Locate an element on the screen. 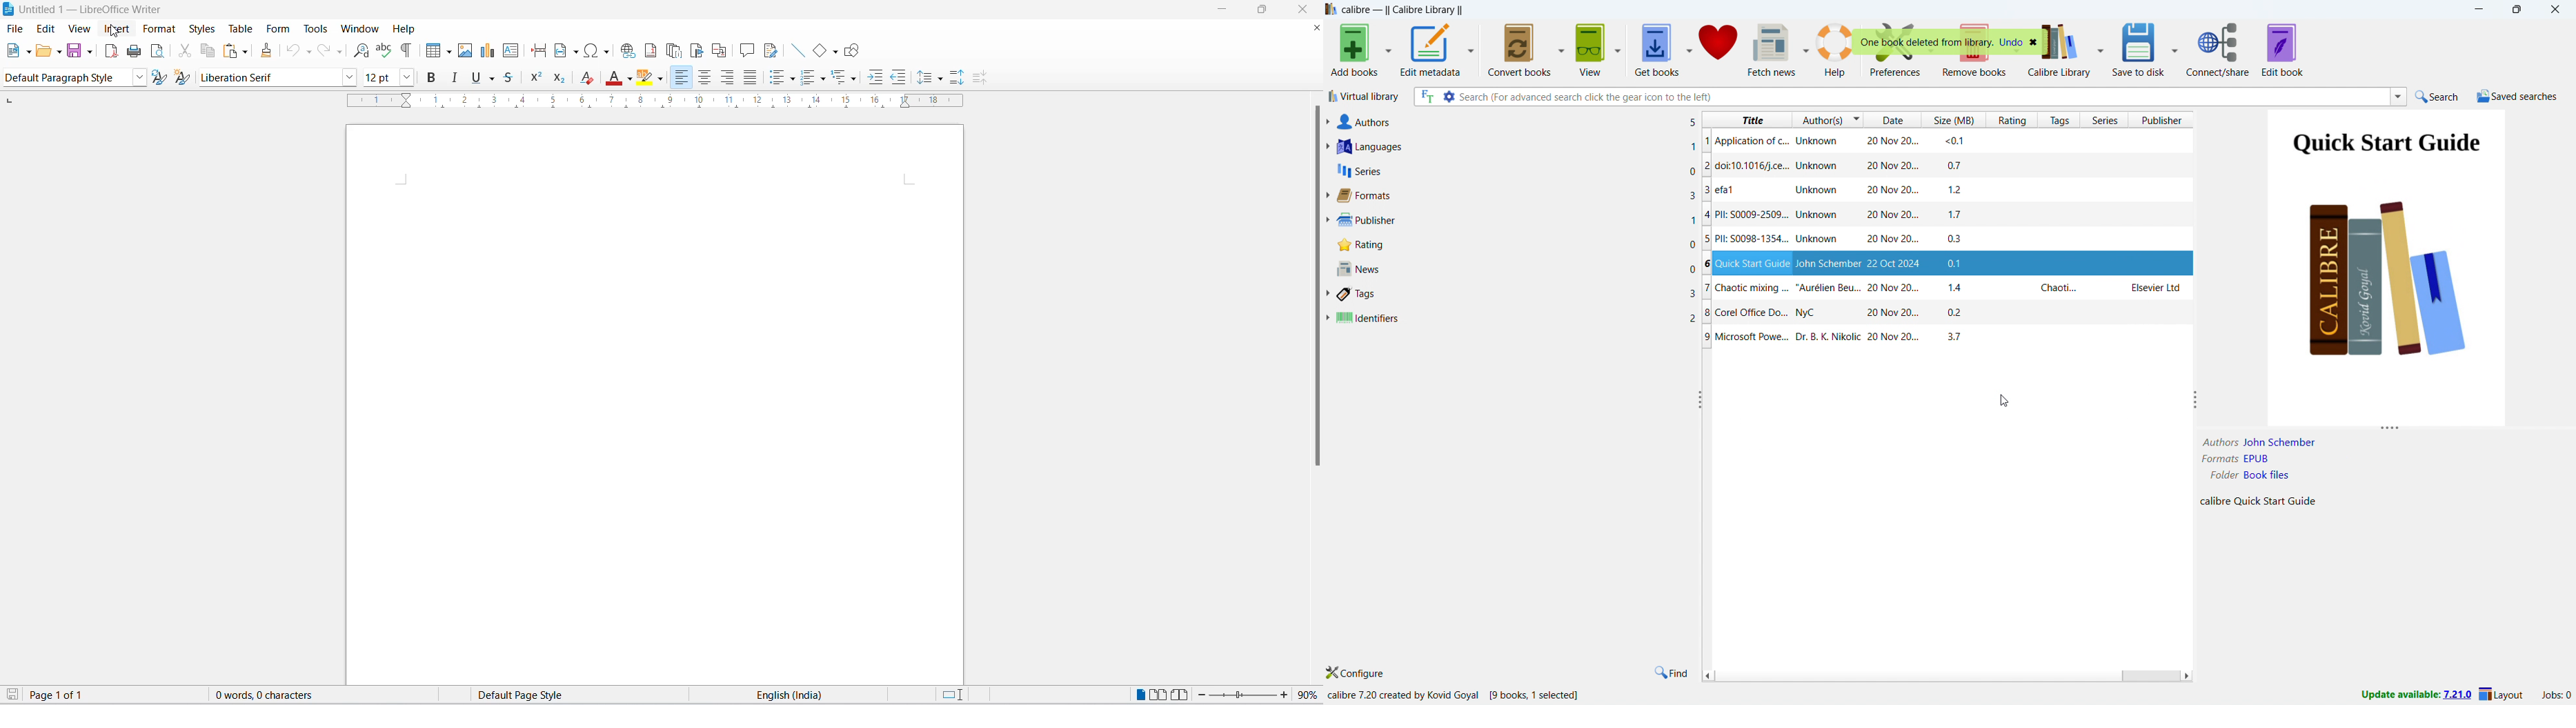 The image size is (2576, 728). insert page break is located at coordinates (535, 51).